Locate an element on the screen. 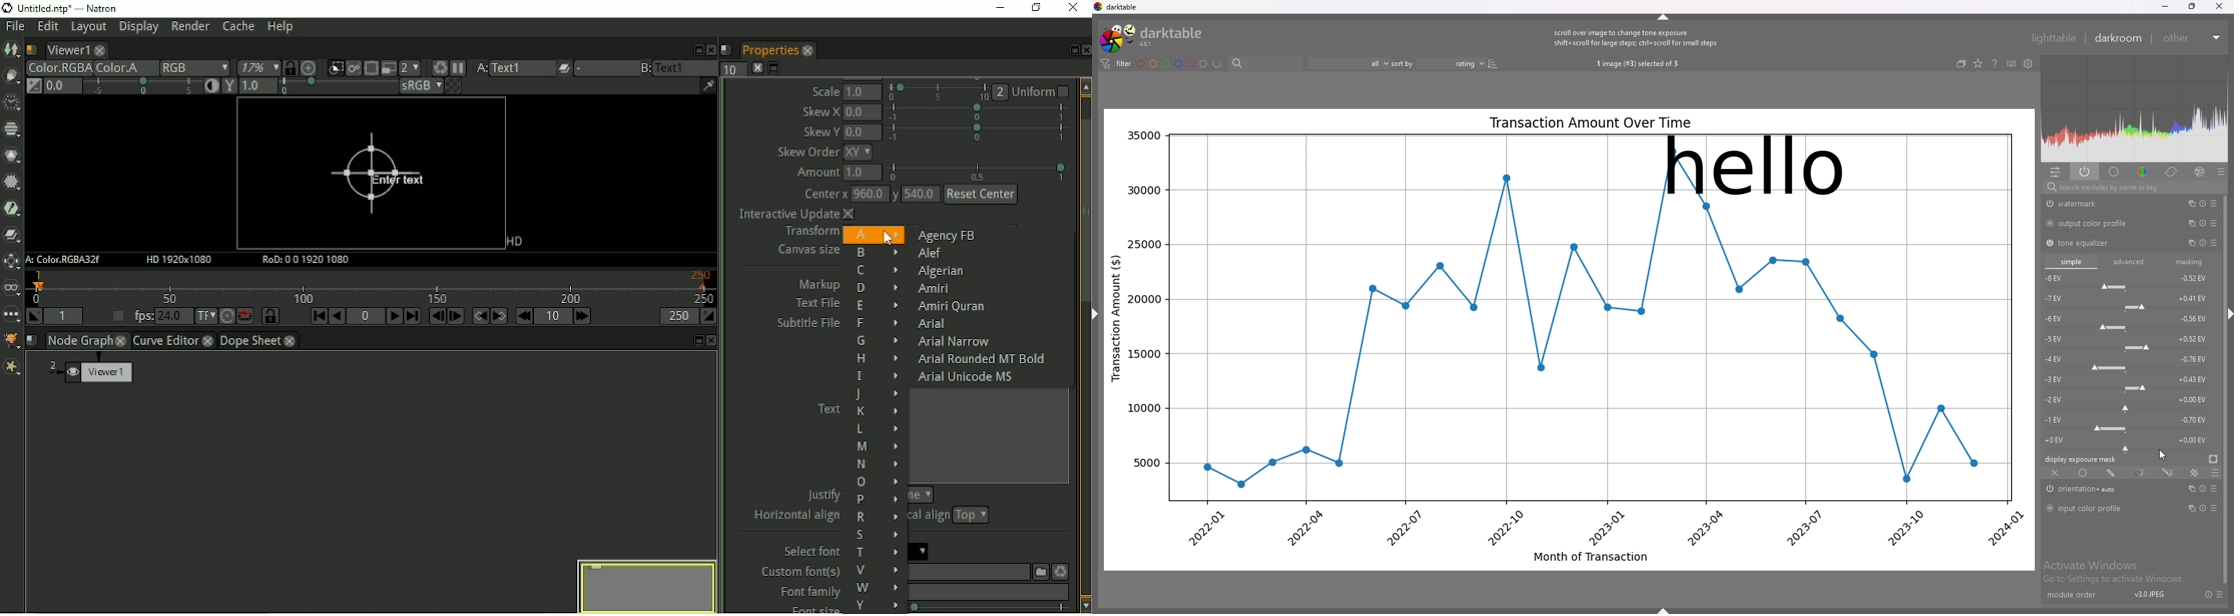  masking is located at coordinates (2187, 262).